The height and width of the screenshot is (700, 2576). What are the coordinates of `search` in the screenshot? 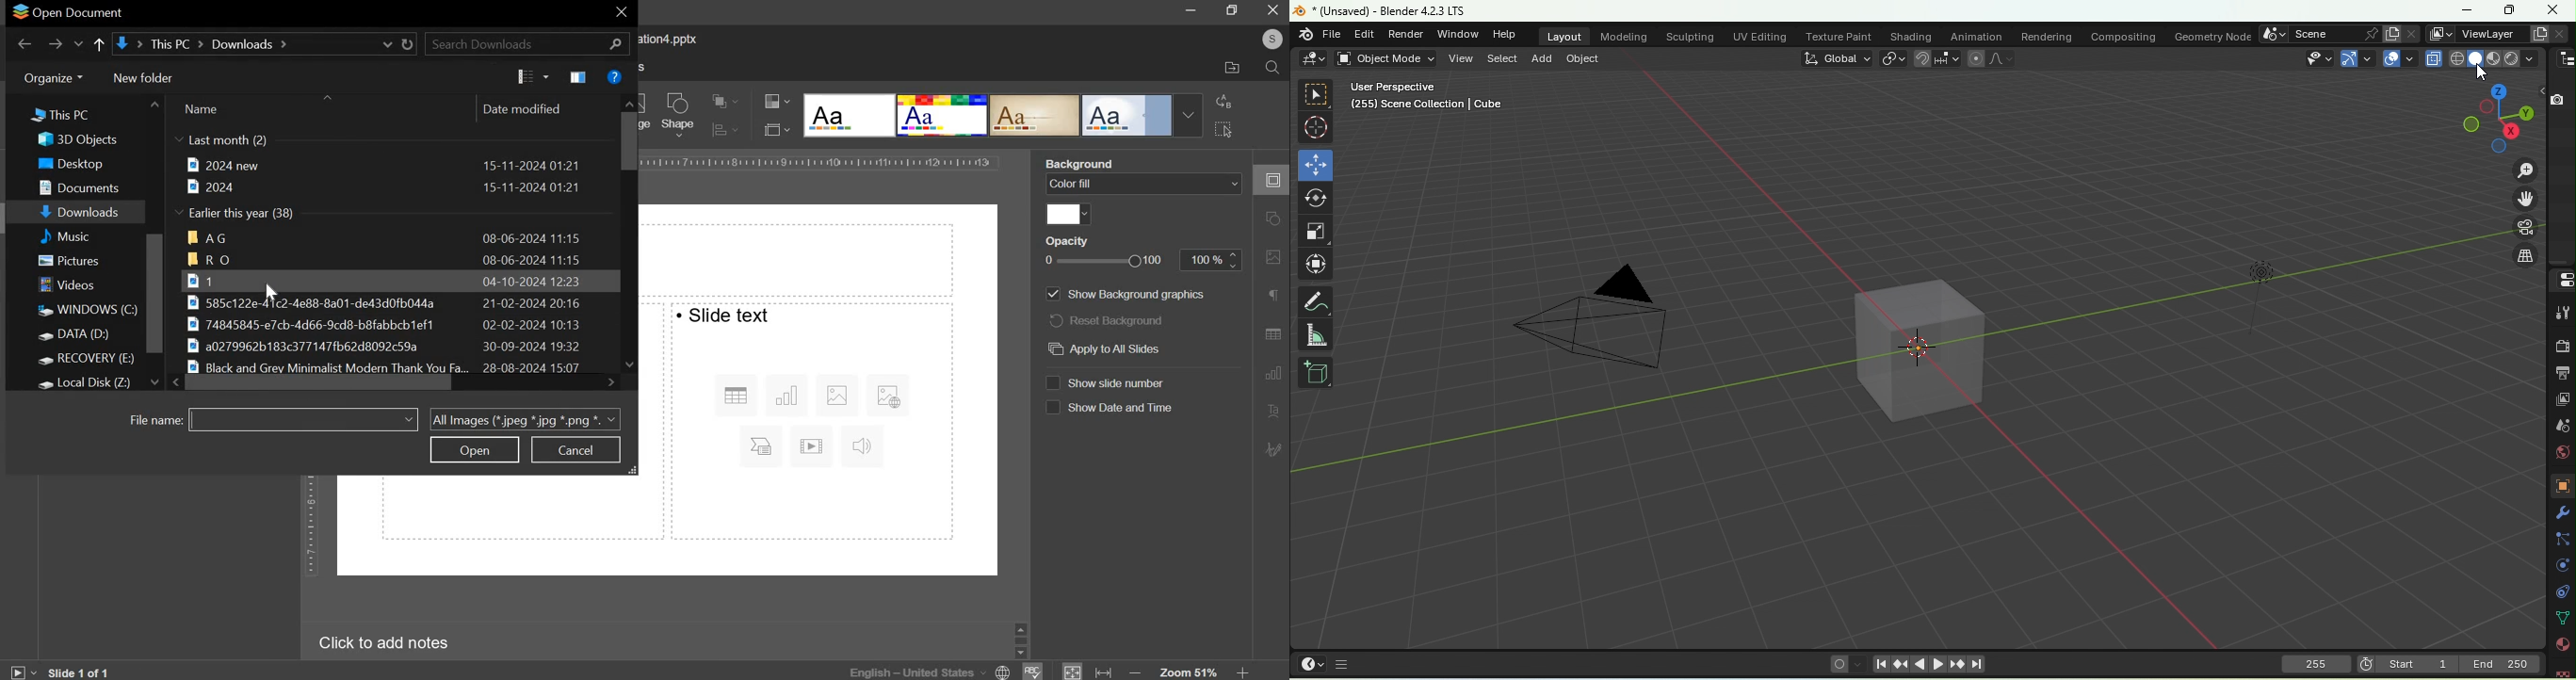 It's located at (528, 43).